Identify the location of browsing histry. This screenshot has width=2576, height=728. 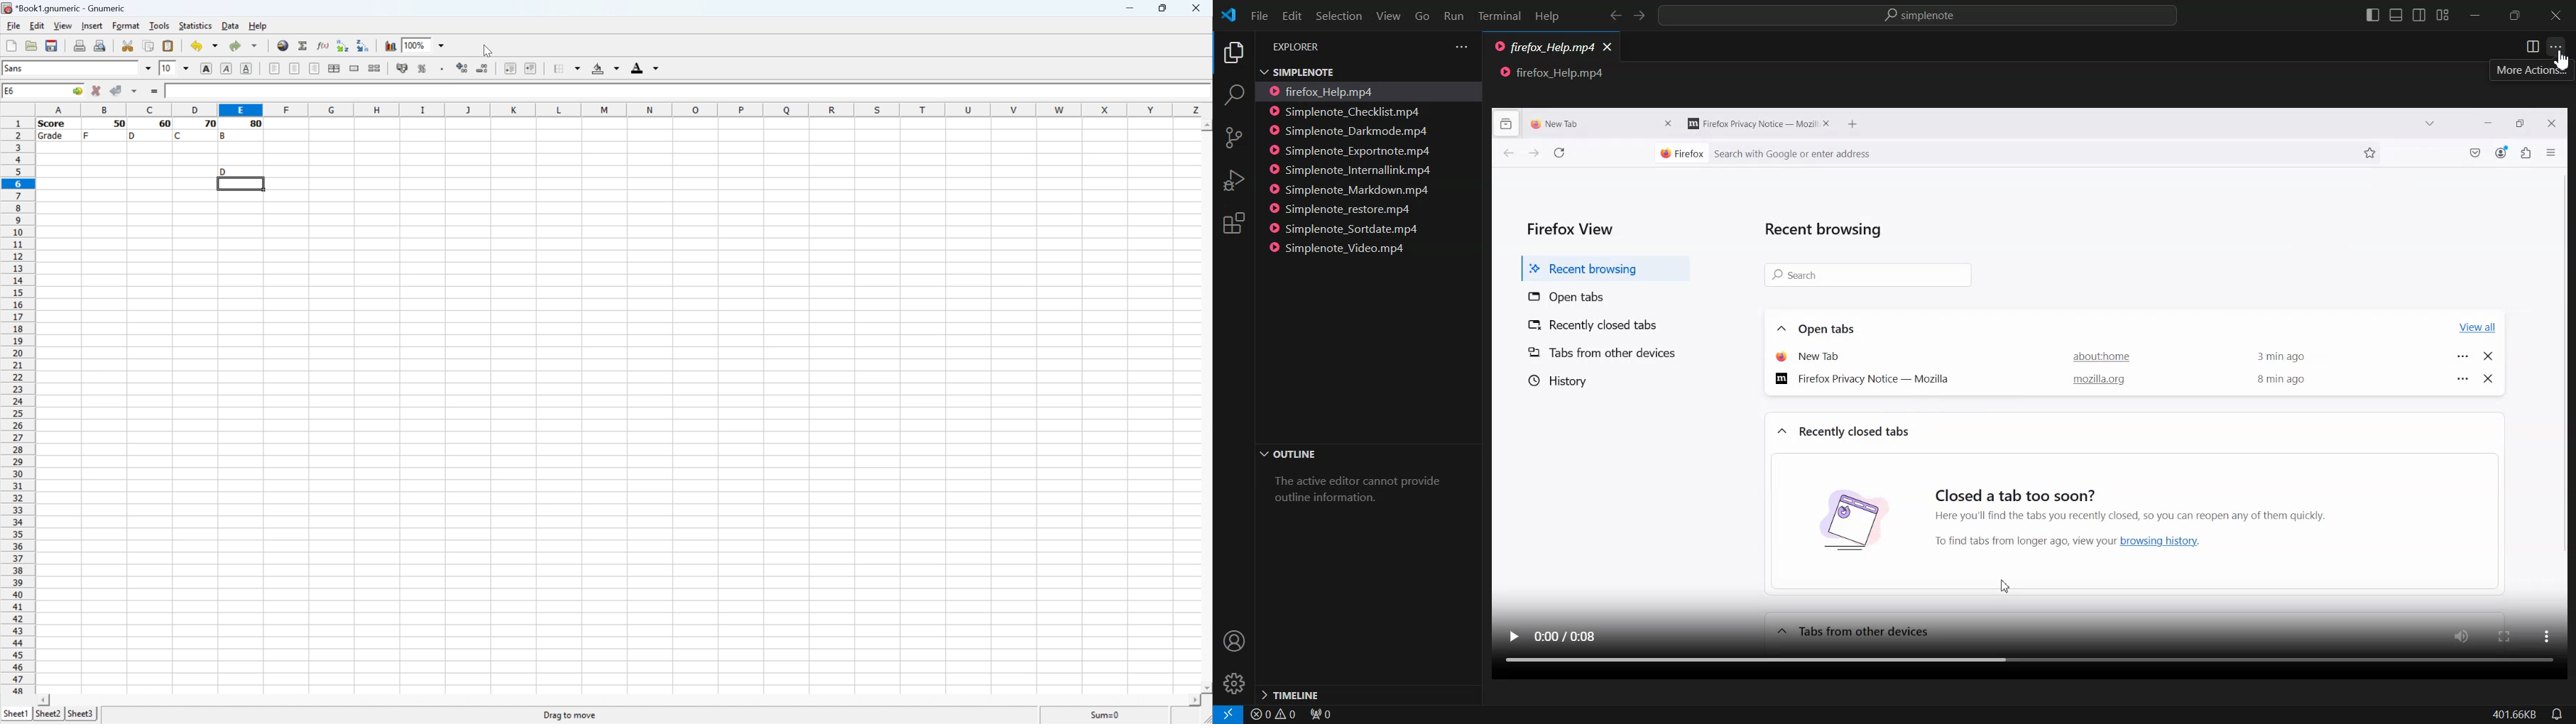
(1835, 518).